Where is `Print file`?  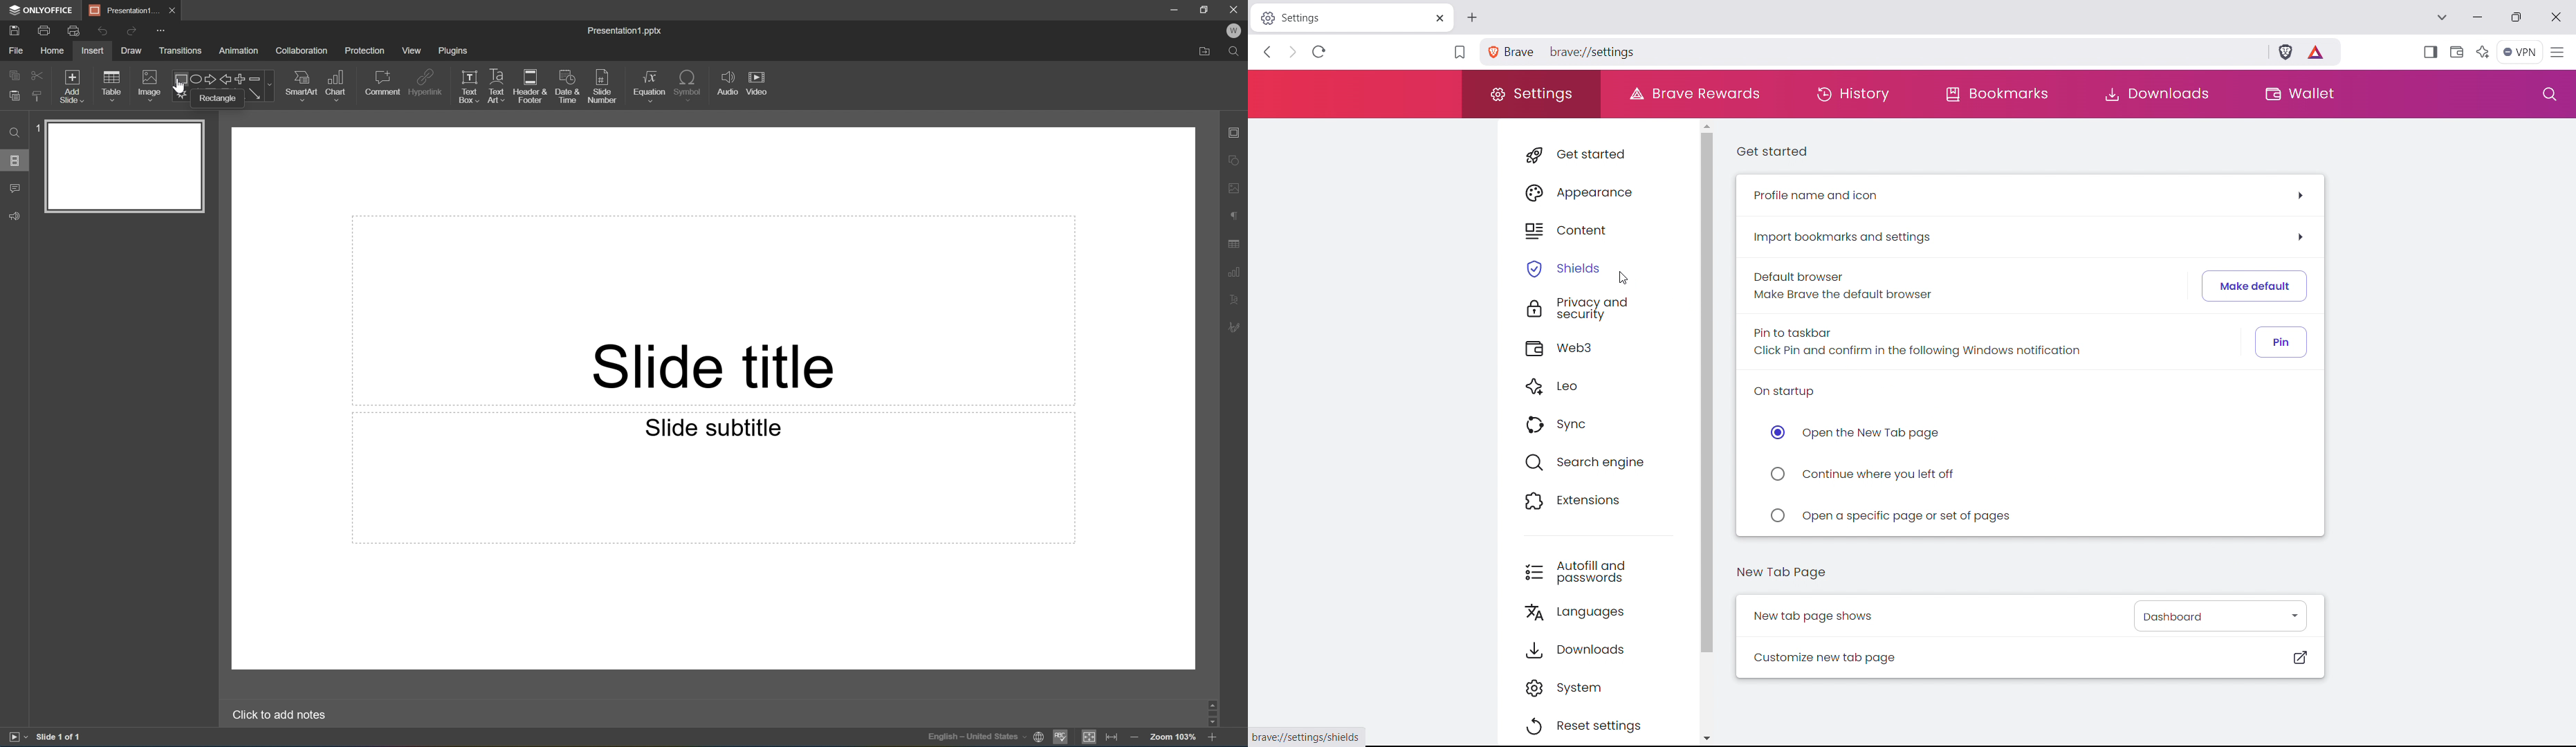 Print file is located at coordinates (46, 30).